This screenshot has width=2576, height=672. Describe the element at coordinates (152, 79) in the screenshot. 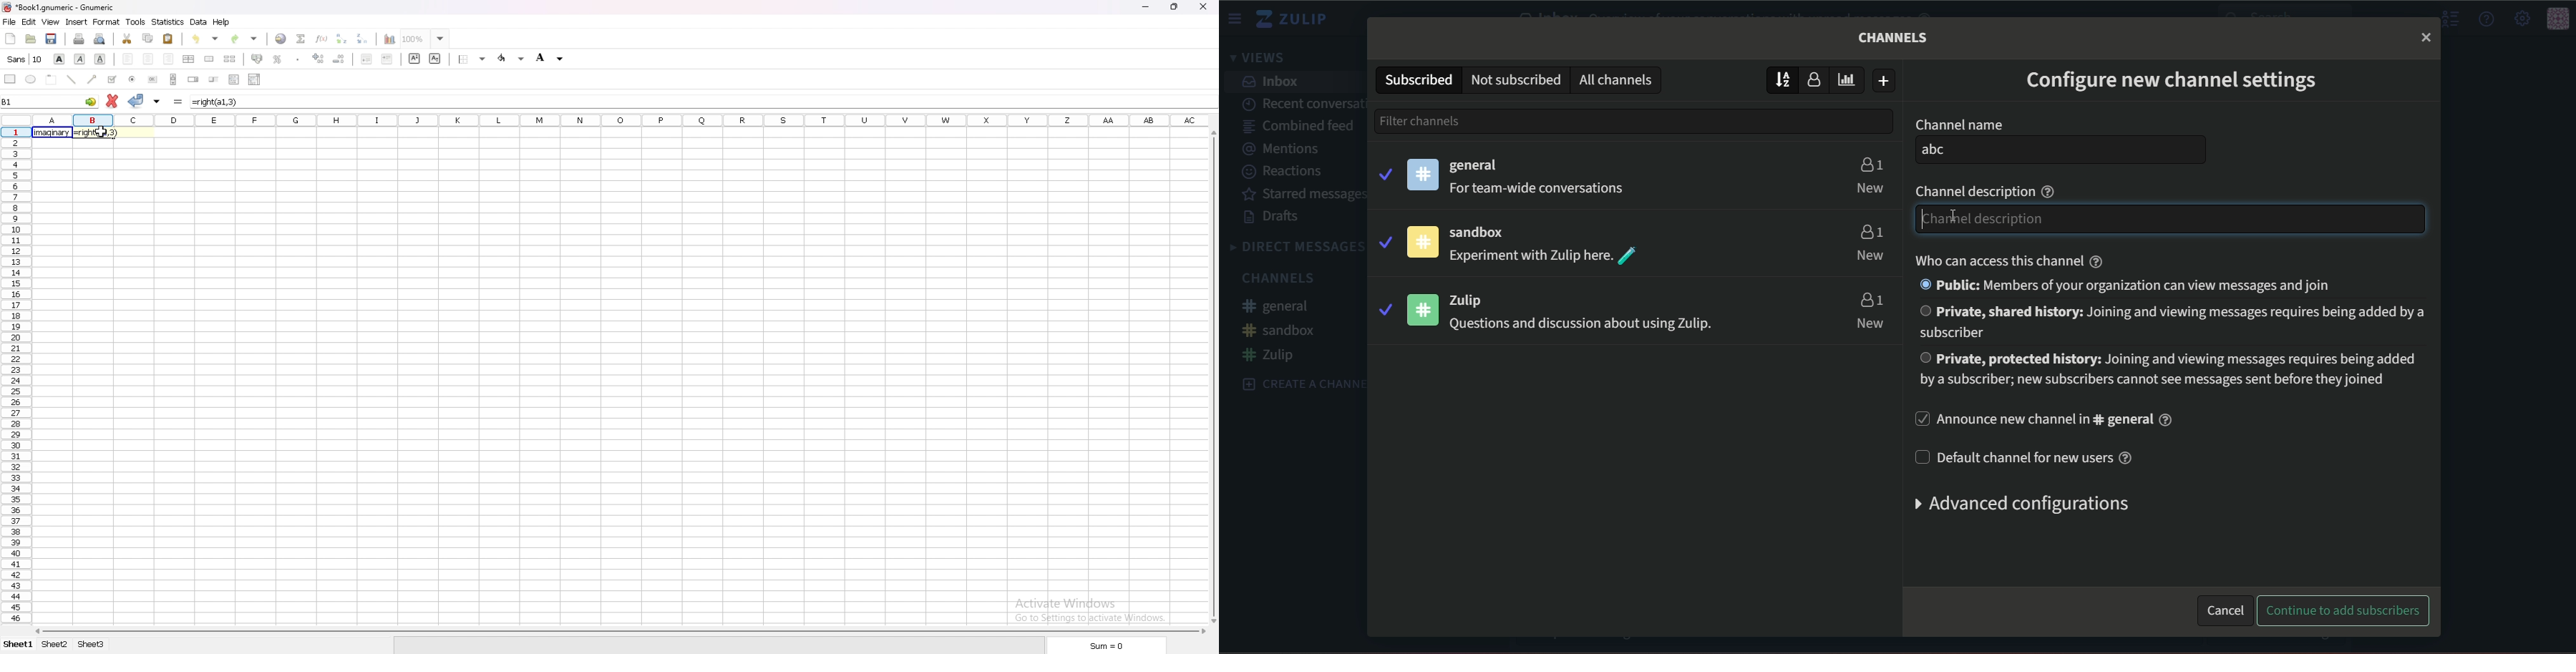

I see `button` at that location.